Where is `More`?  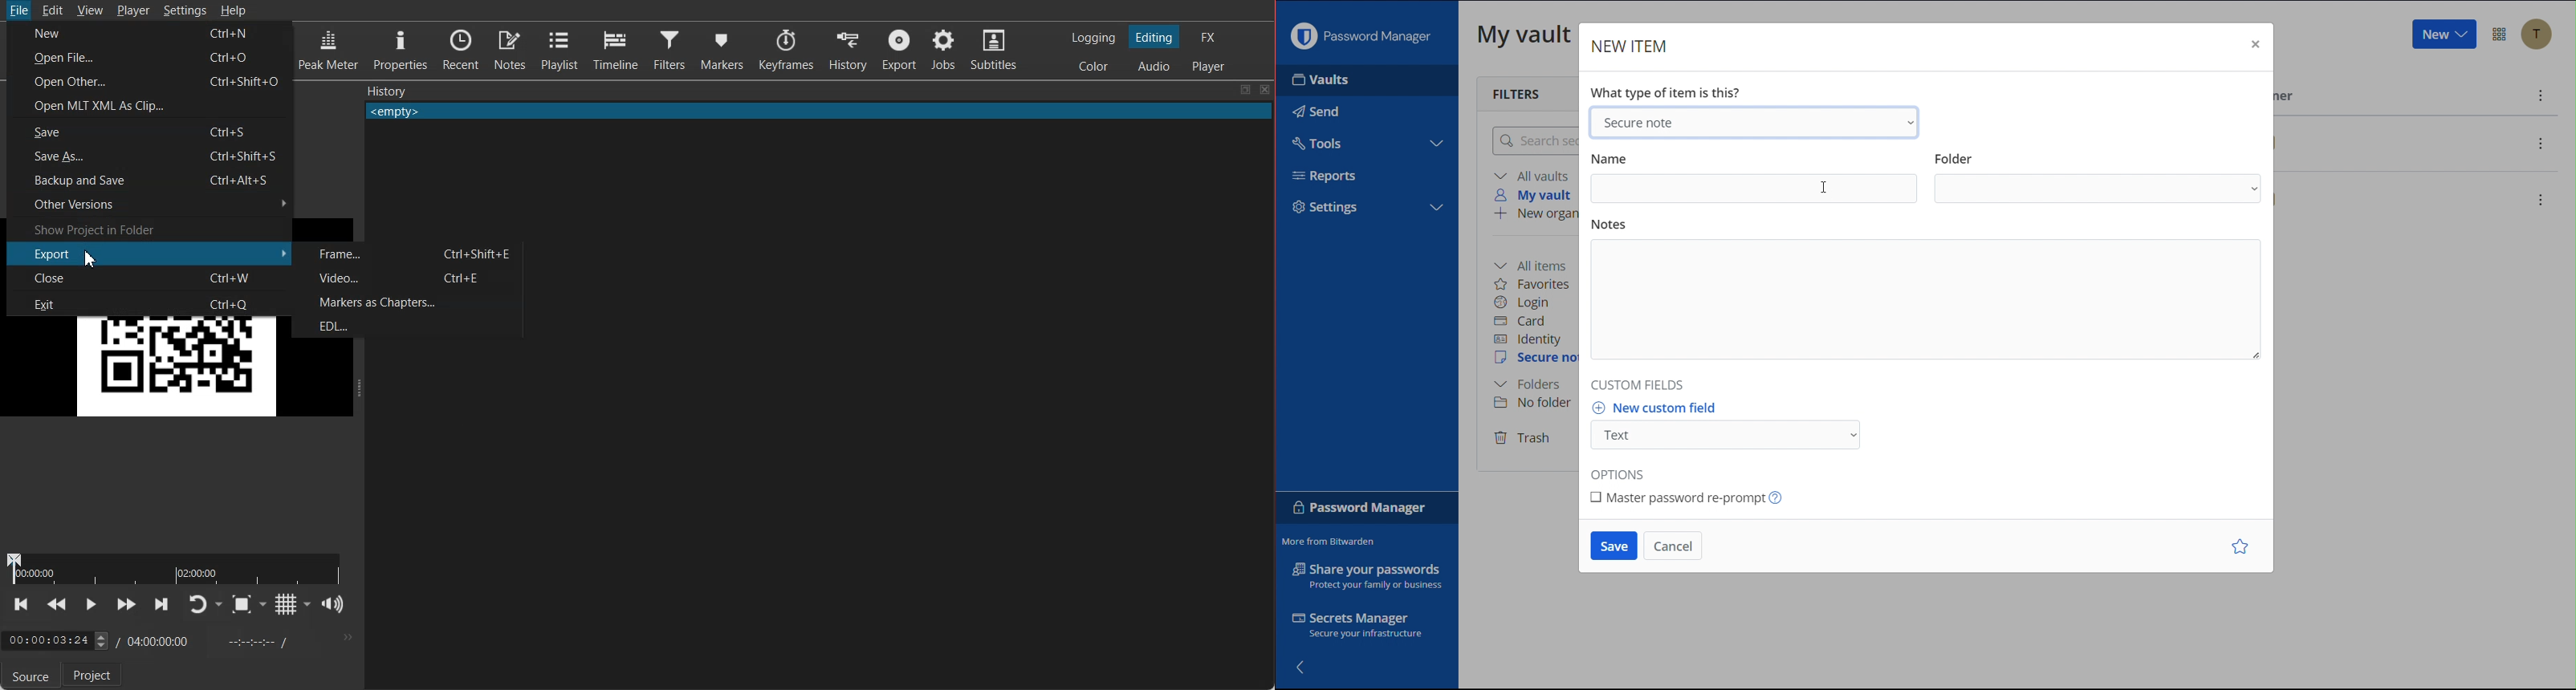 More is located at coordinates (346, 637).